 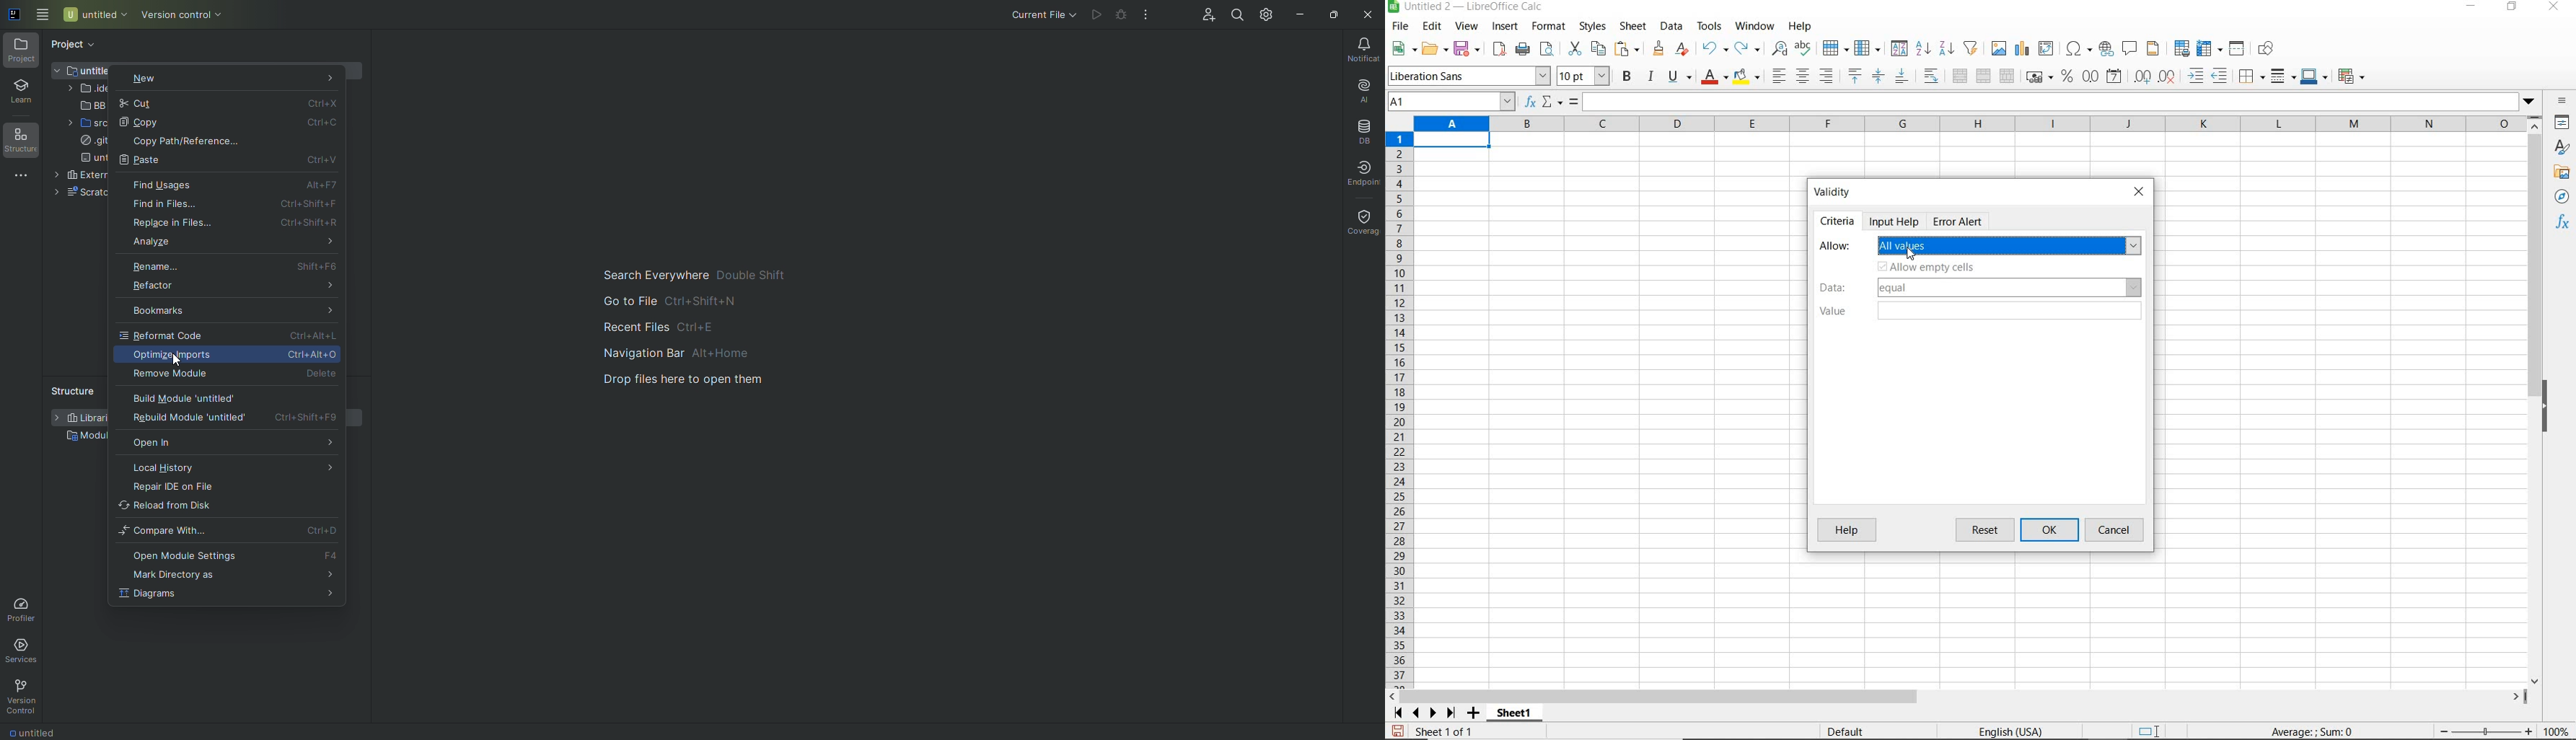 I want to click on functions, so click(x=2565, y=223).